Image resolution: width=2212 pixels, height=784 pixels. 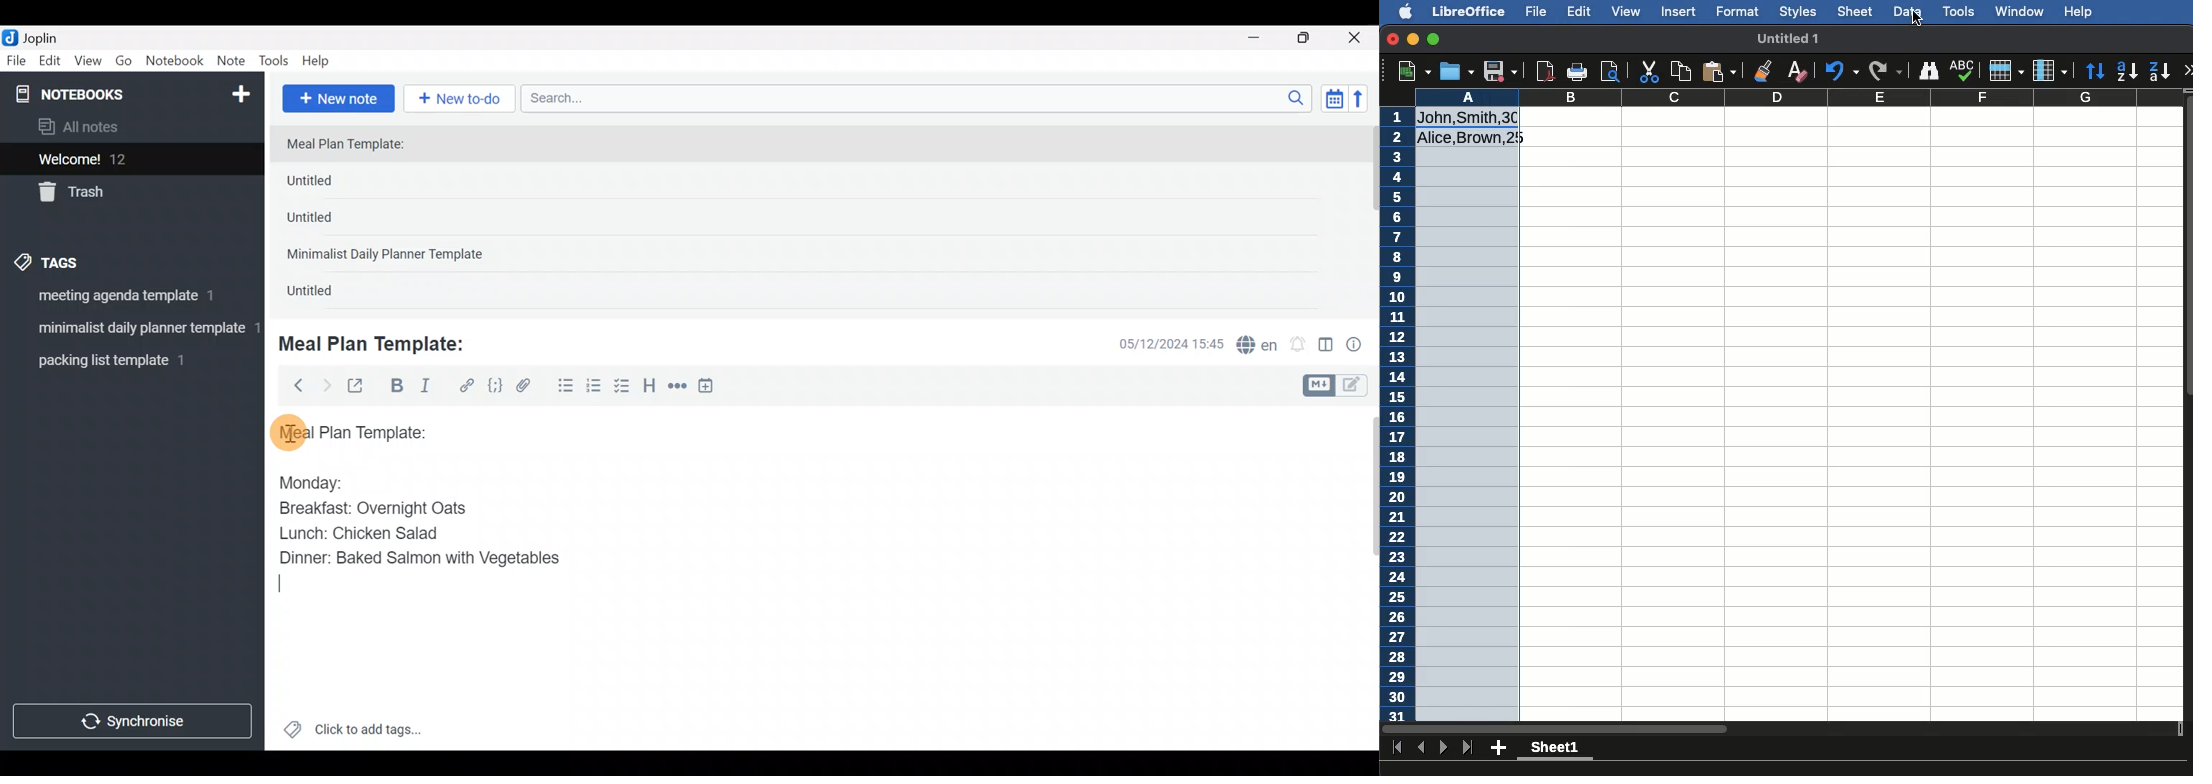 What do you see at coordinates (1339, 384) in the screenshot?
I see `Toggle editors` at bounding box center [1339, 384].